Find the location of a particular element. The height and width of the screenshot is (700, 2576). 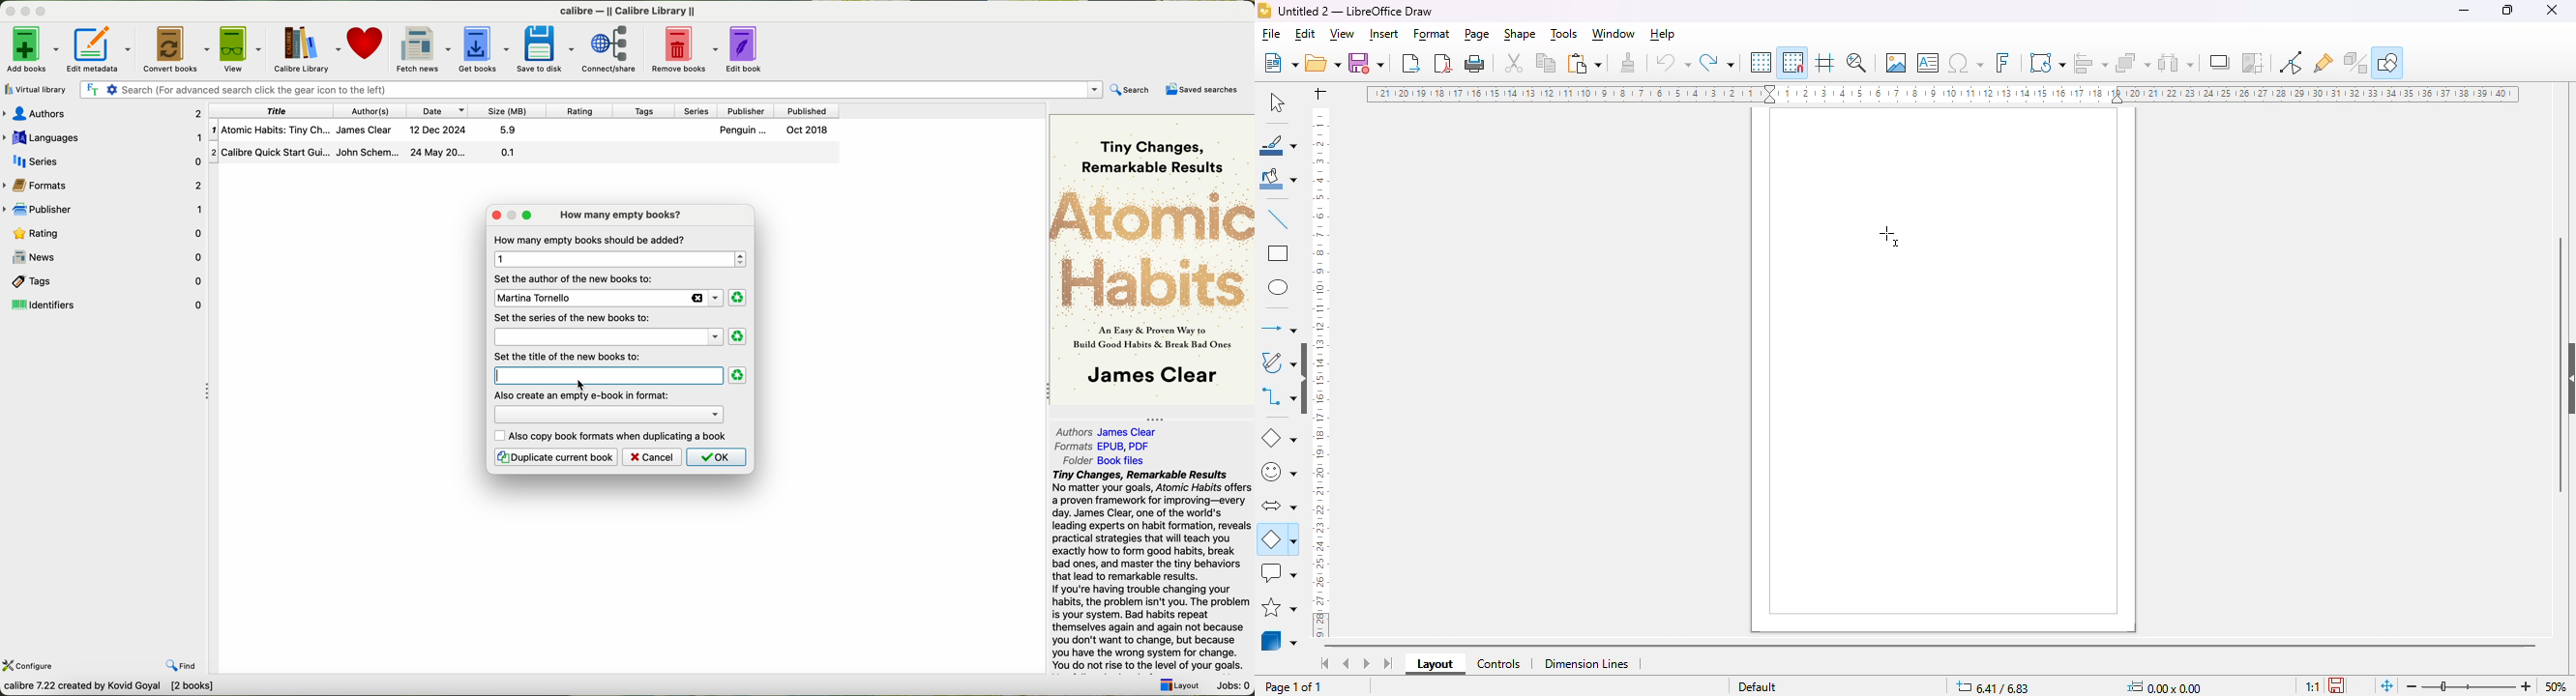

convert books is located at coordinates (174, 48).